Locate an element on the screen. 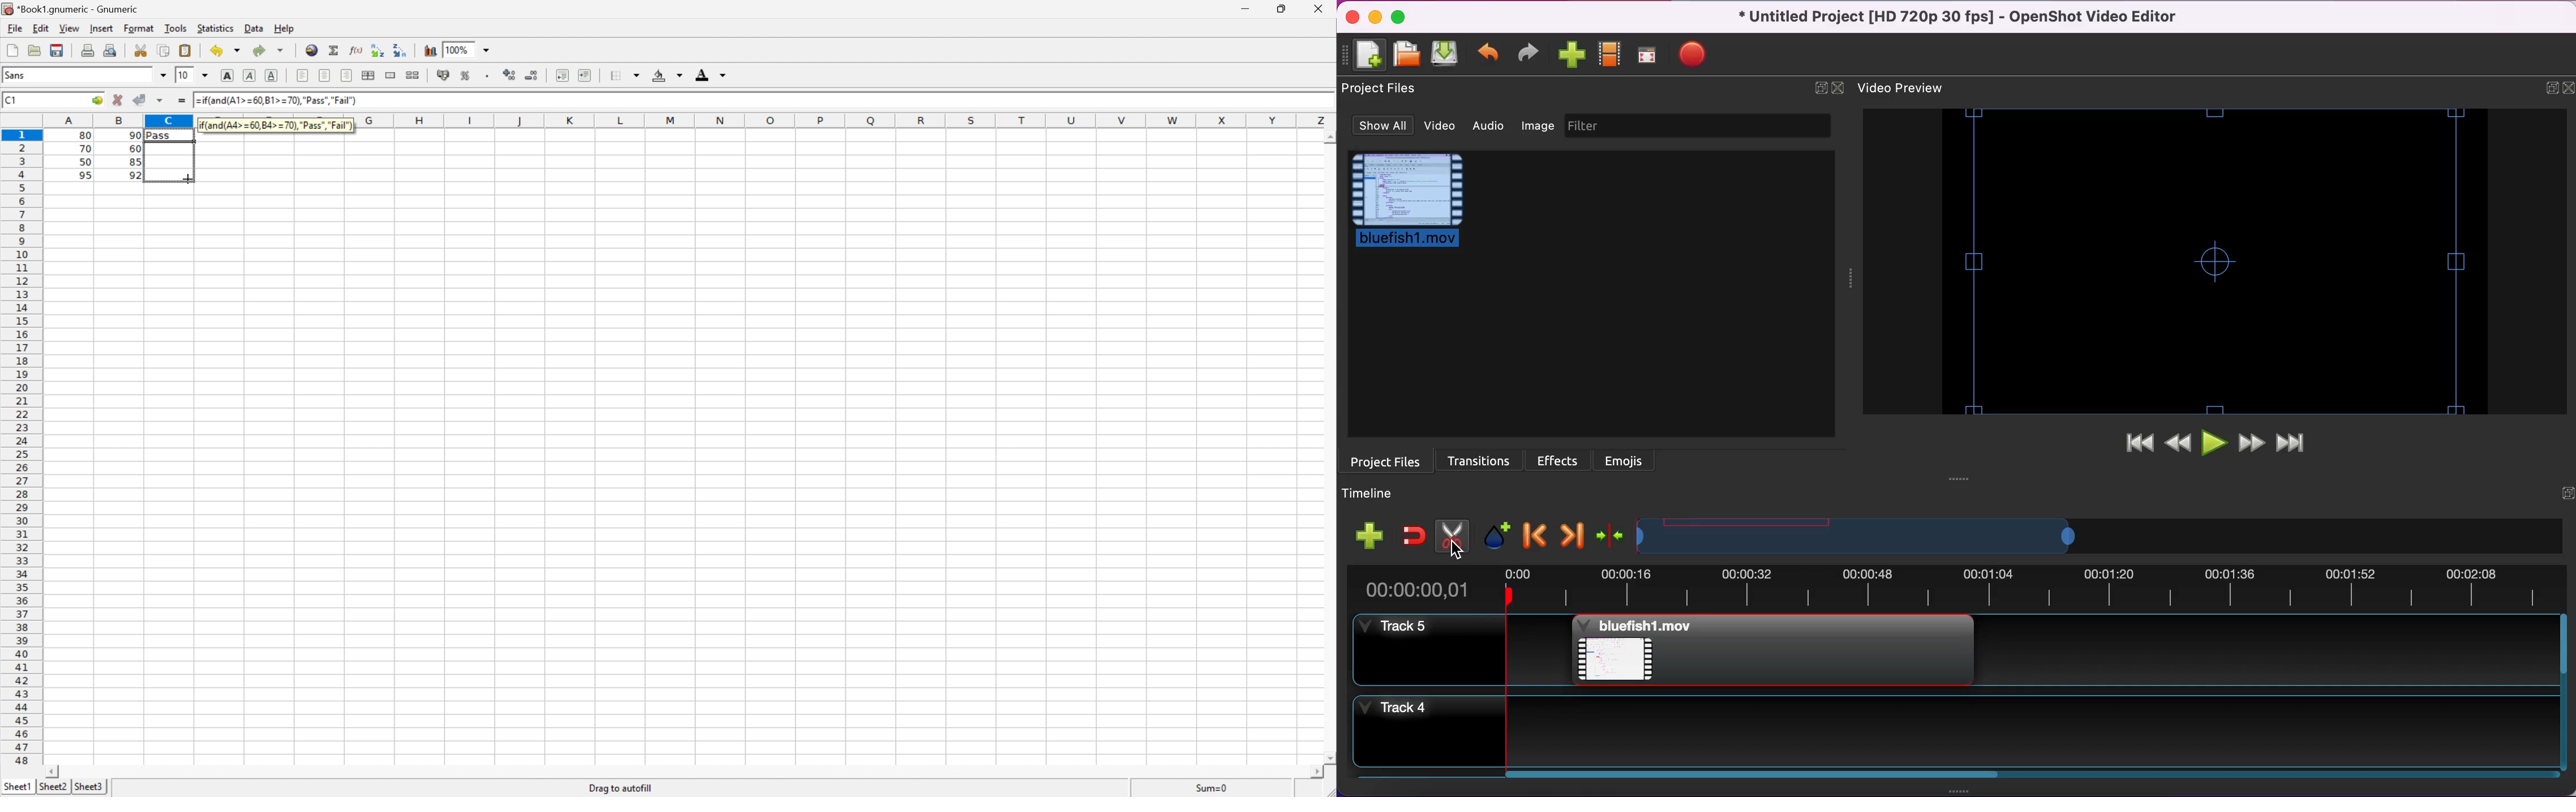 This screenshot has width=2576, height=812. Restore Down is located at coordinates (1282, 7).